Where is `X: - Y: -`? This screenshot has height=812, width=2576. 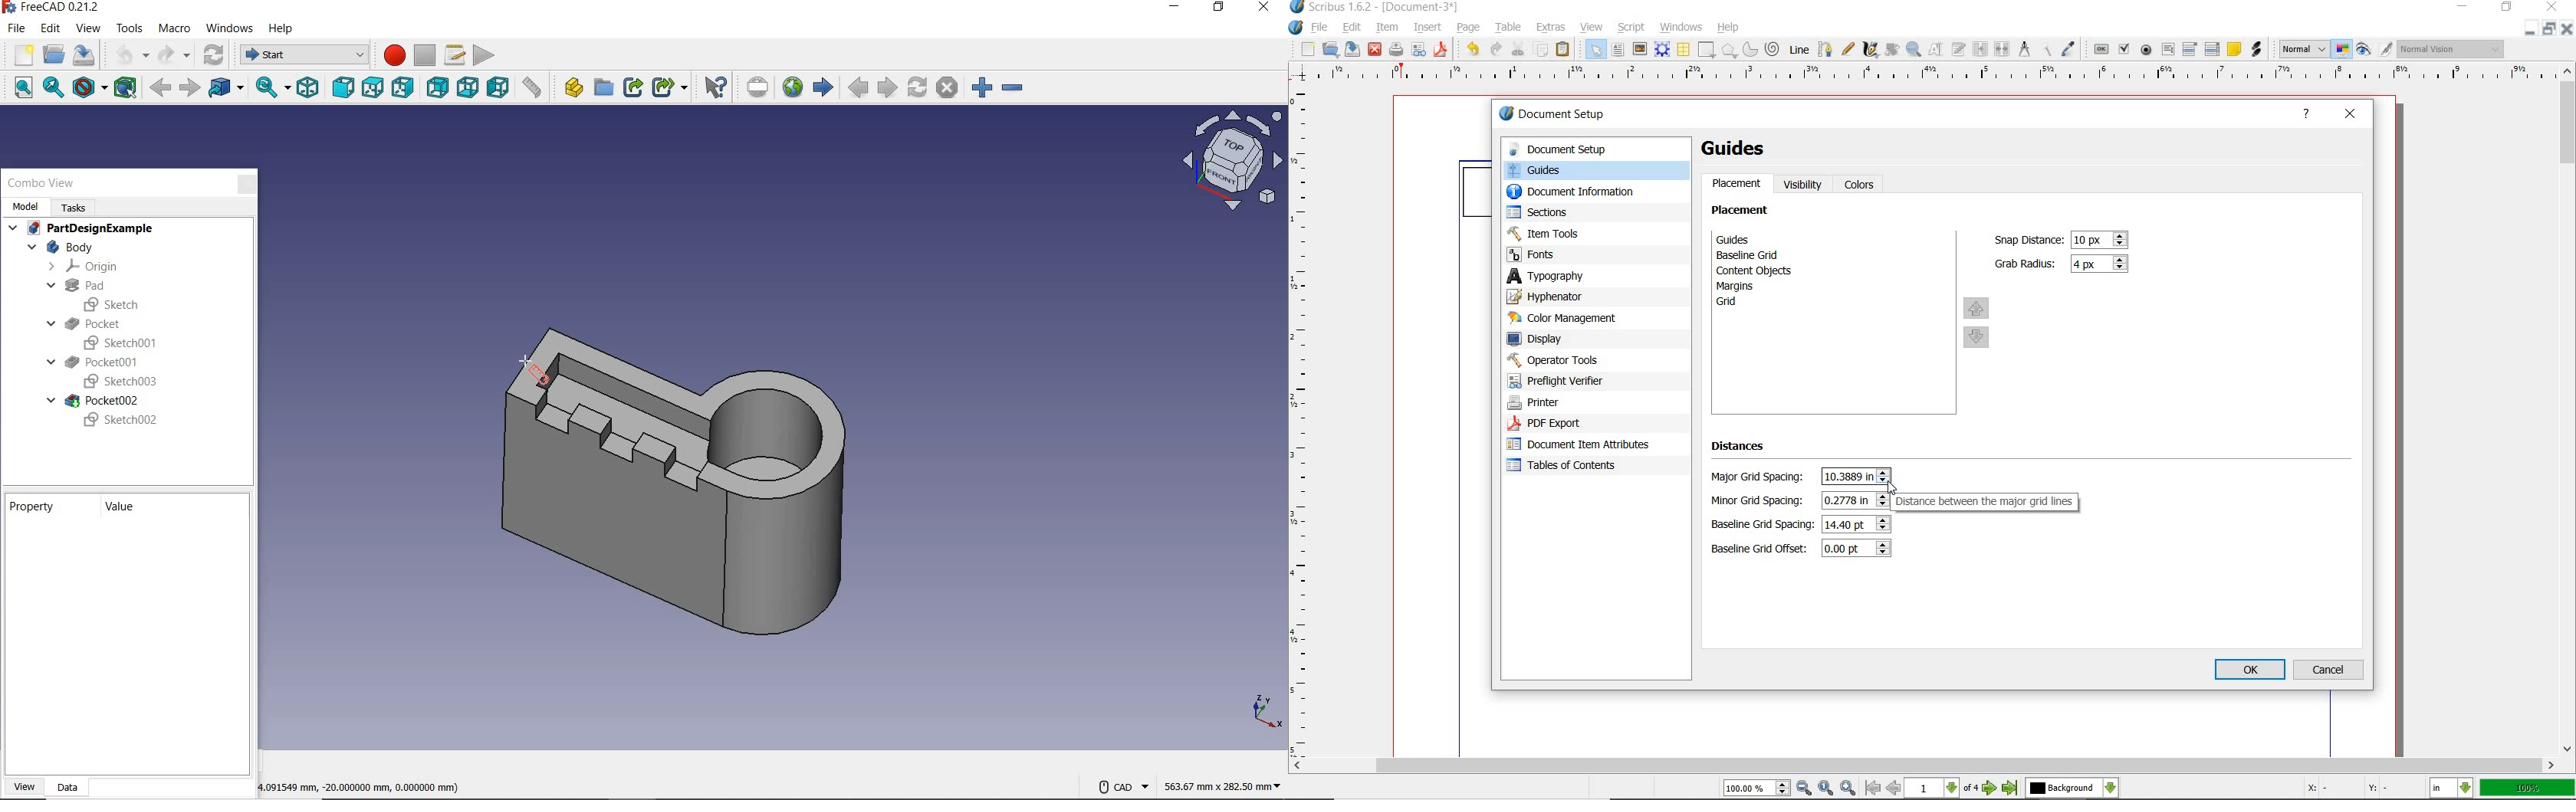
X: - Y: - is located at coordinates (2344, 788).